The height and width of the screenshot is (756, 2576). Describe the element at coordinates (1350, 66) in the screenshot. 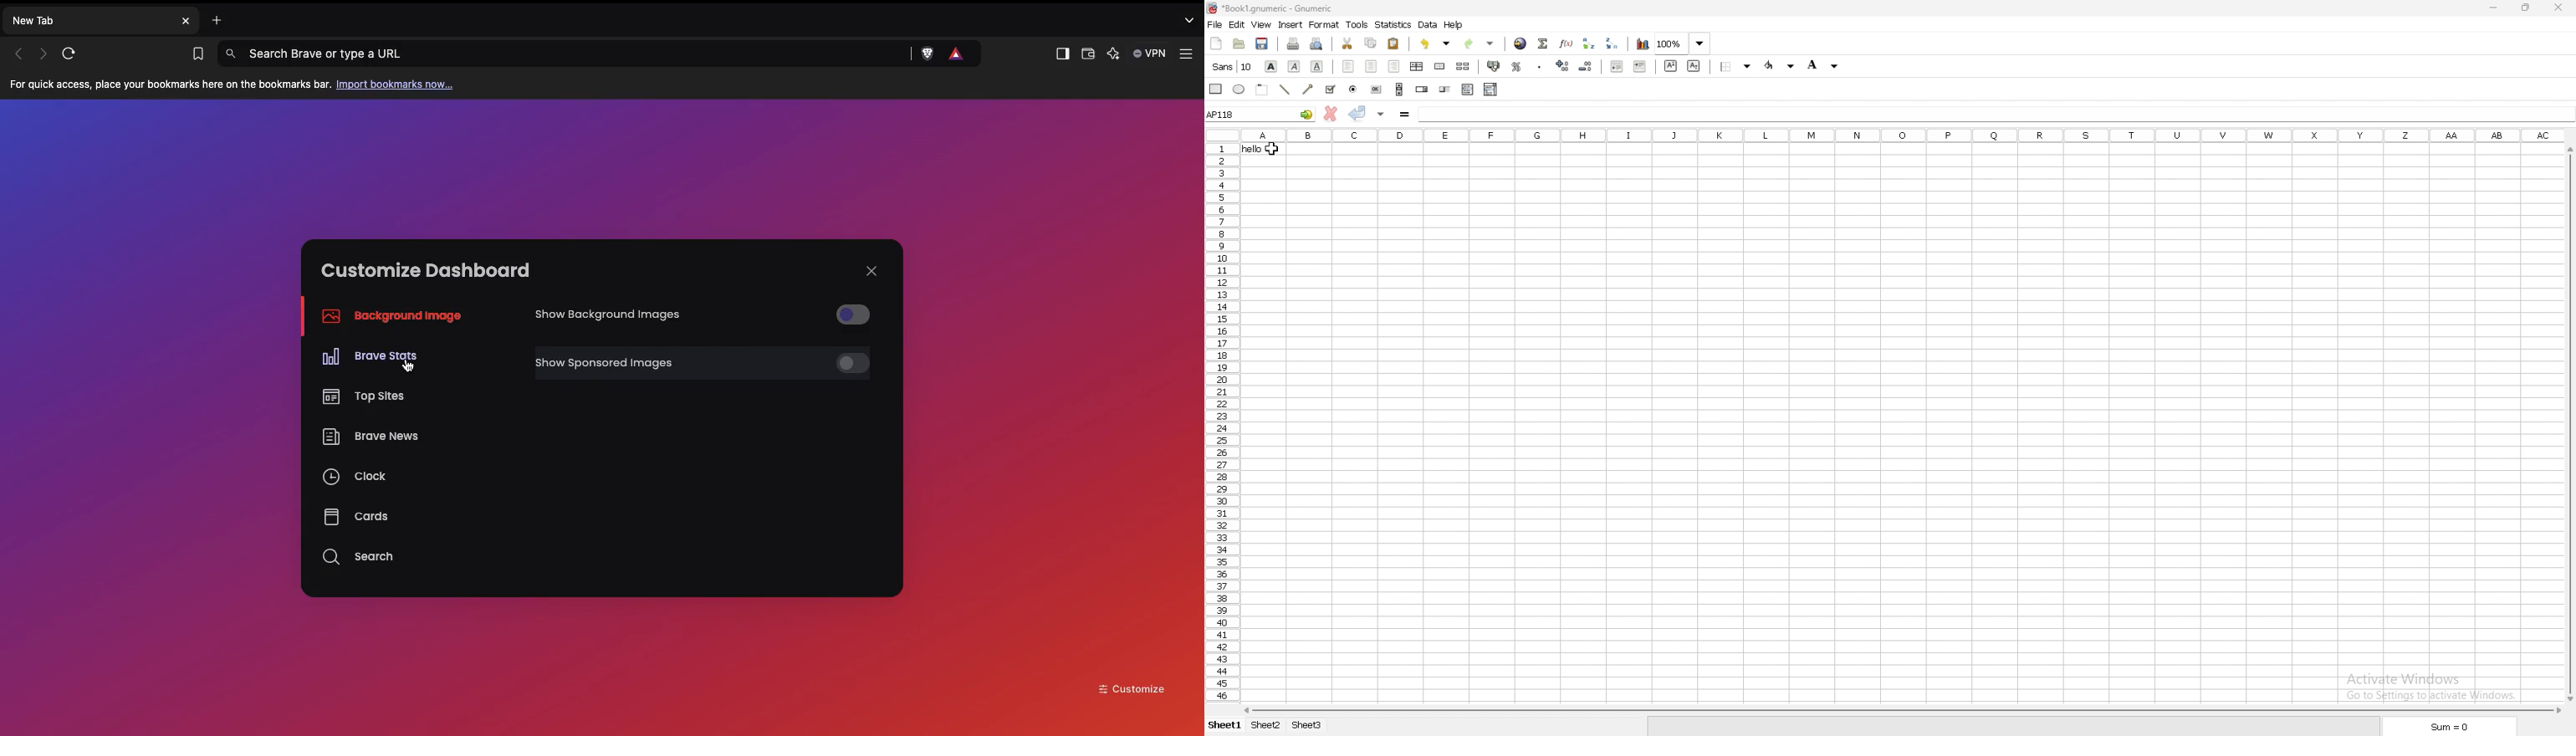

I see `left align` at that location.